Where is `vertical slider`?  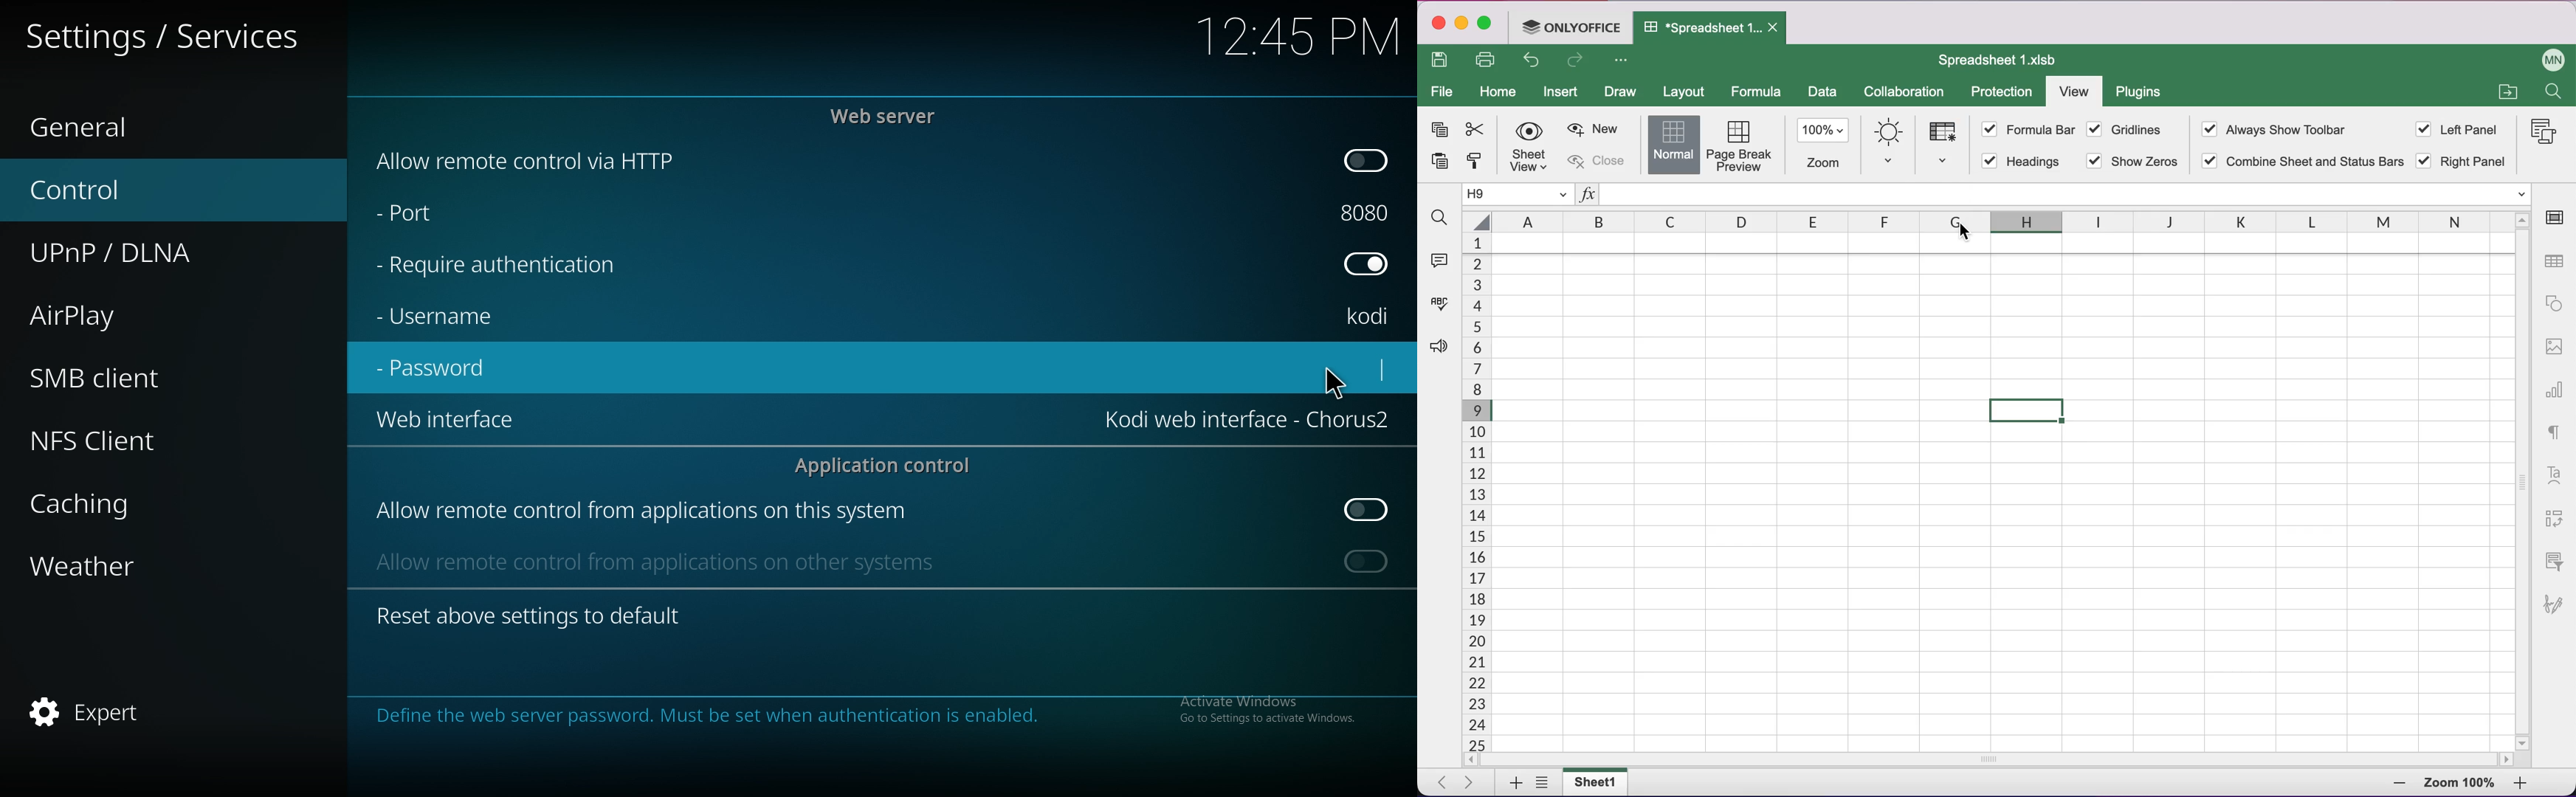 vertical slider is located at coordinates (2523, 481).